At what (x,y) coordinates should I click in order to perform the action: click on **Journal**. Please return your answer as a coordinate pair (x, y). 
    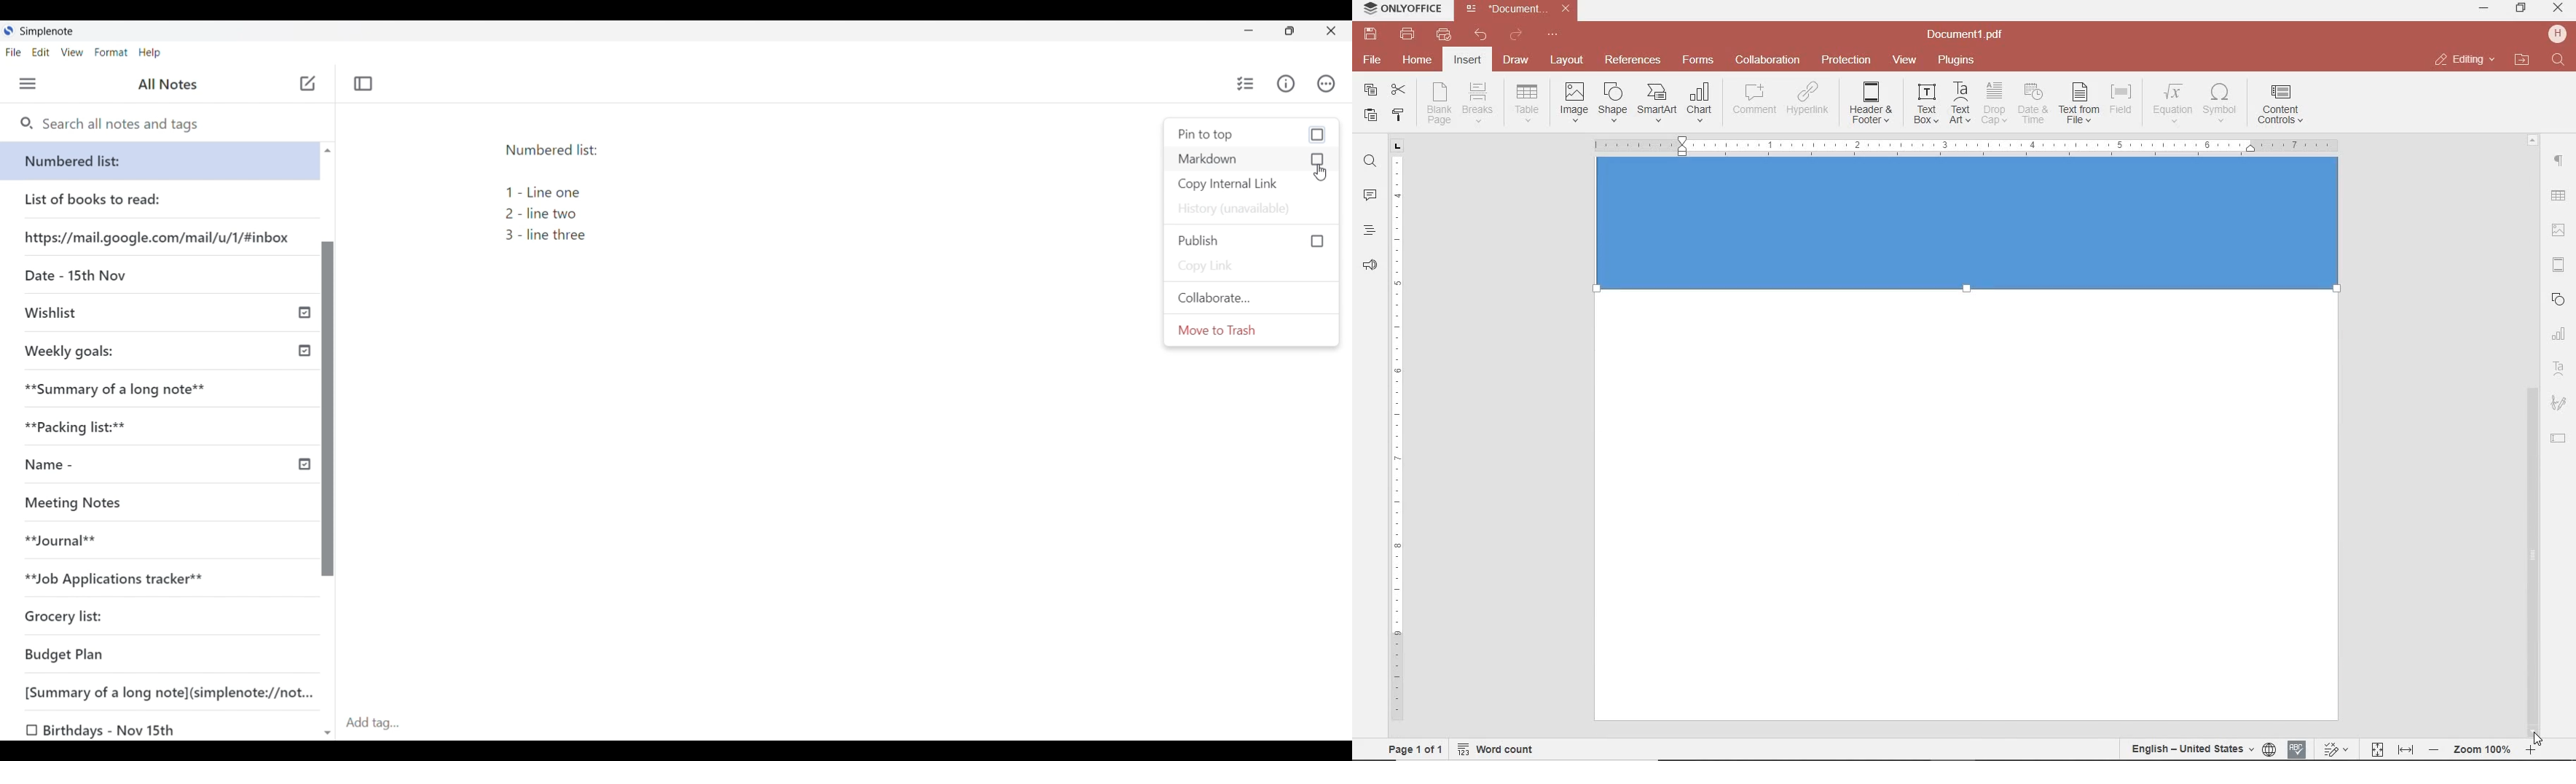
    Looking at the image, I should click on (70, 542).